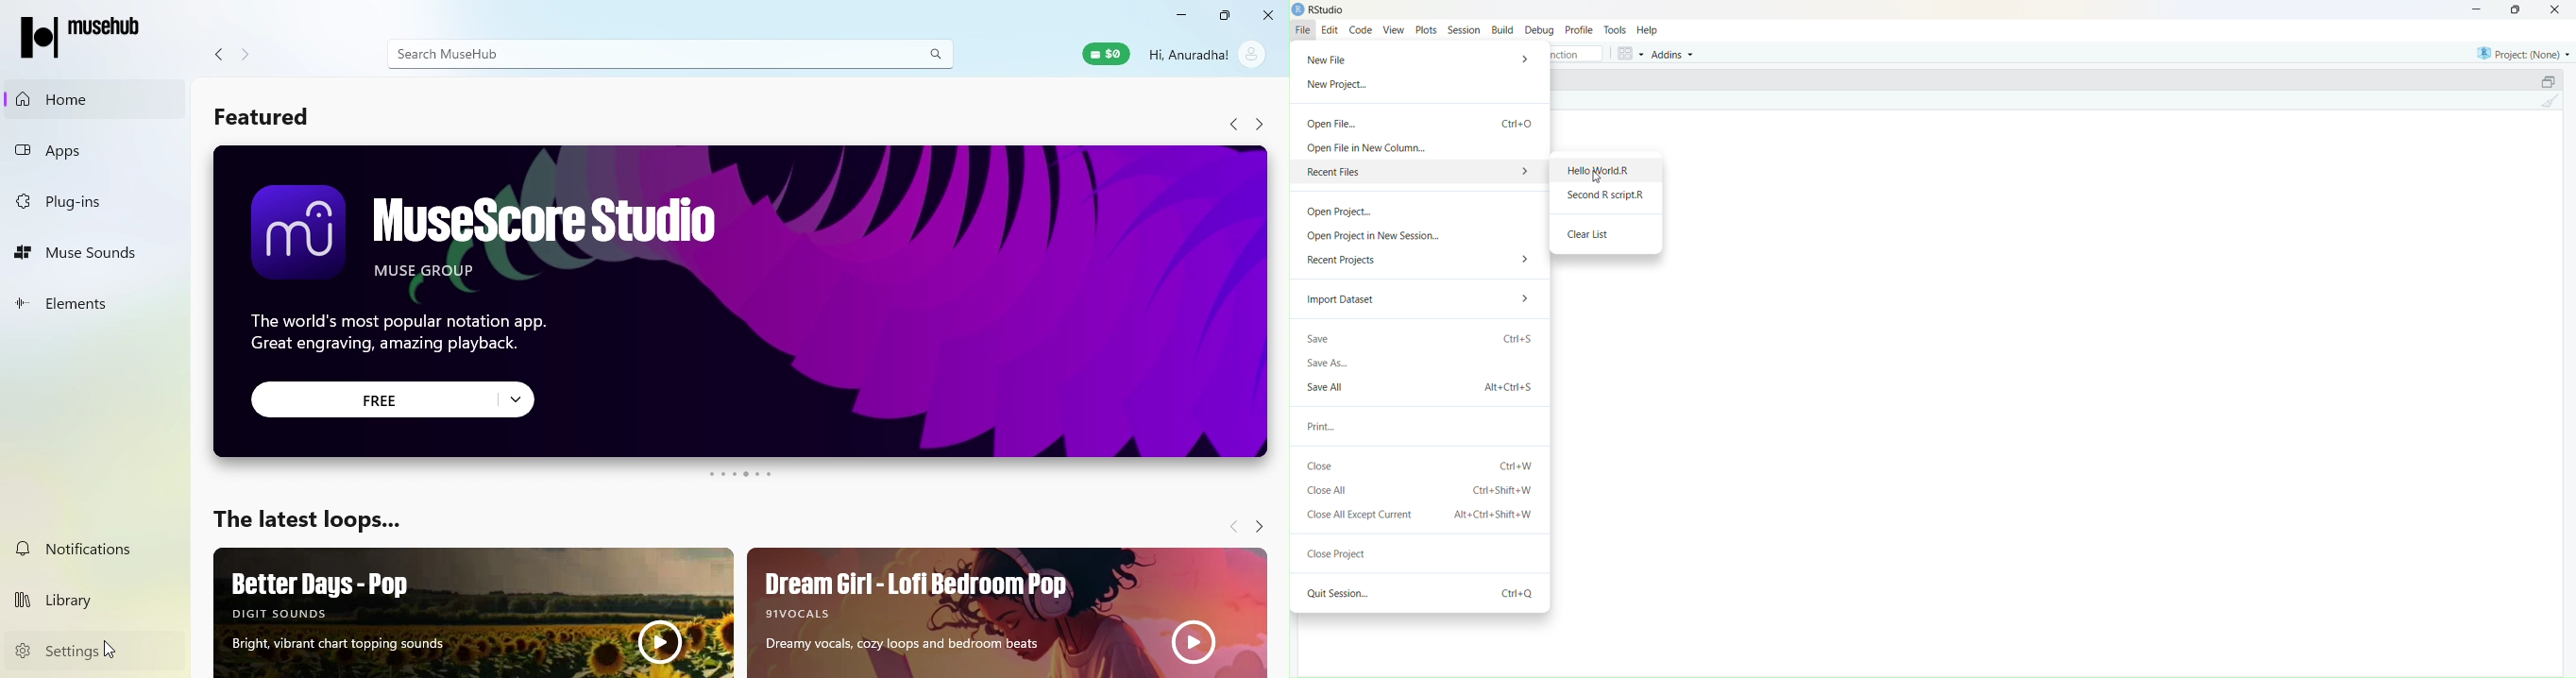  Describe the element at coordinates (1251, 55) in the screenshot. I see `account` at that location.